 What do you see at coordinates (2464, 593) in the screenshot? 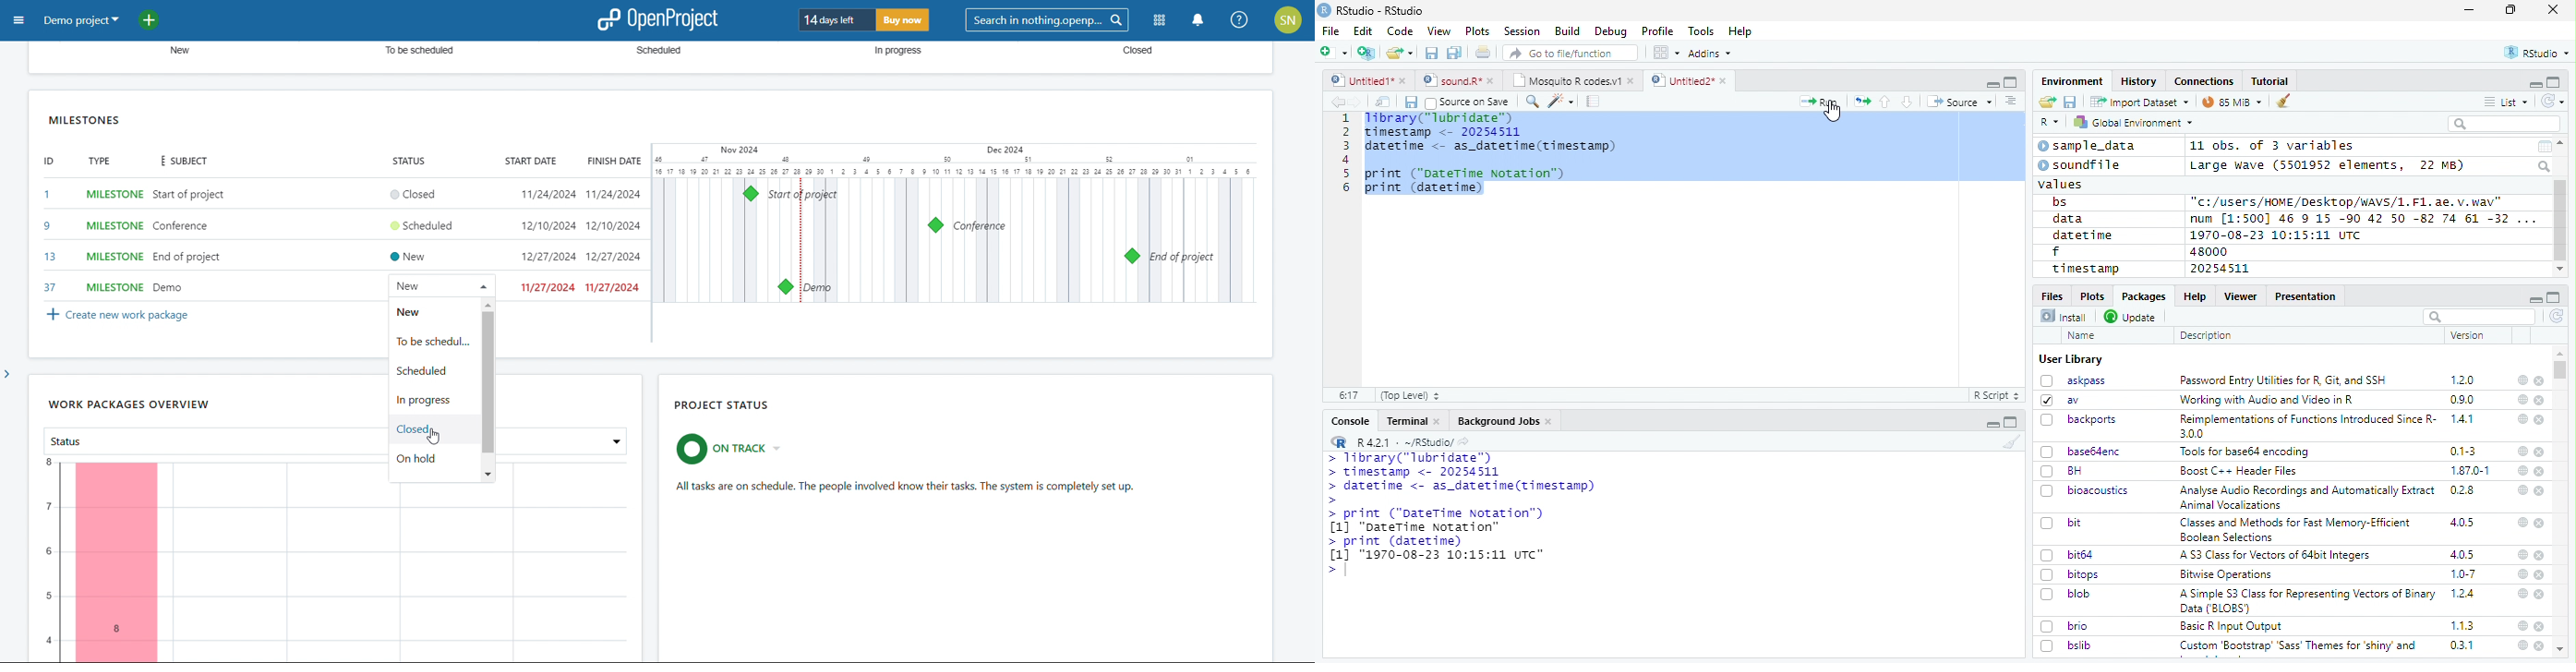
I see `1.2.4` at bounding box center [2464, 593].